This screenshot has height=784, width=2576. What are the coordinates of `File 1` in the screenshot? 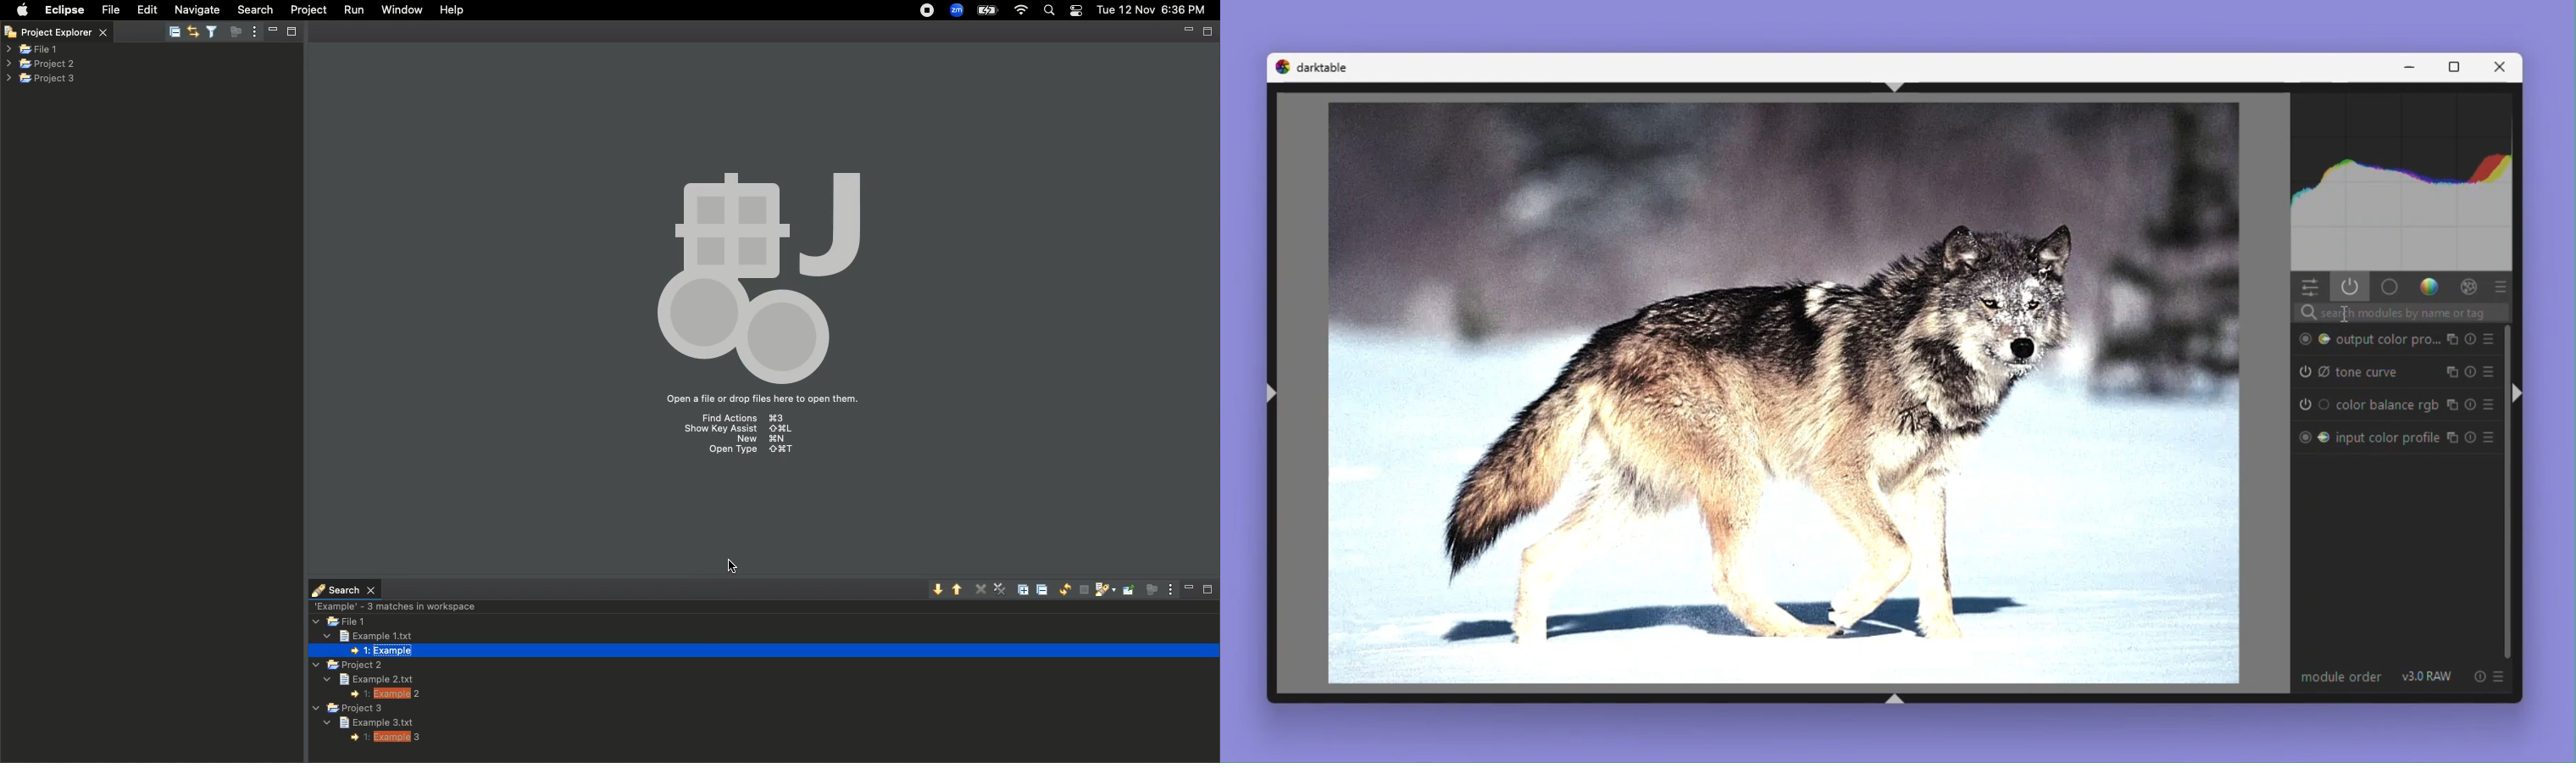 It's located at (341, 622).